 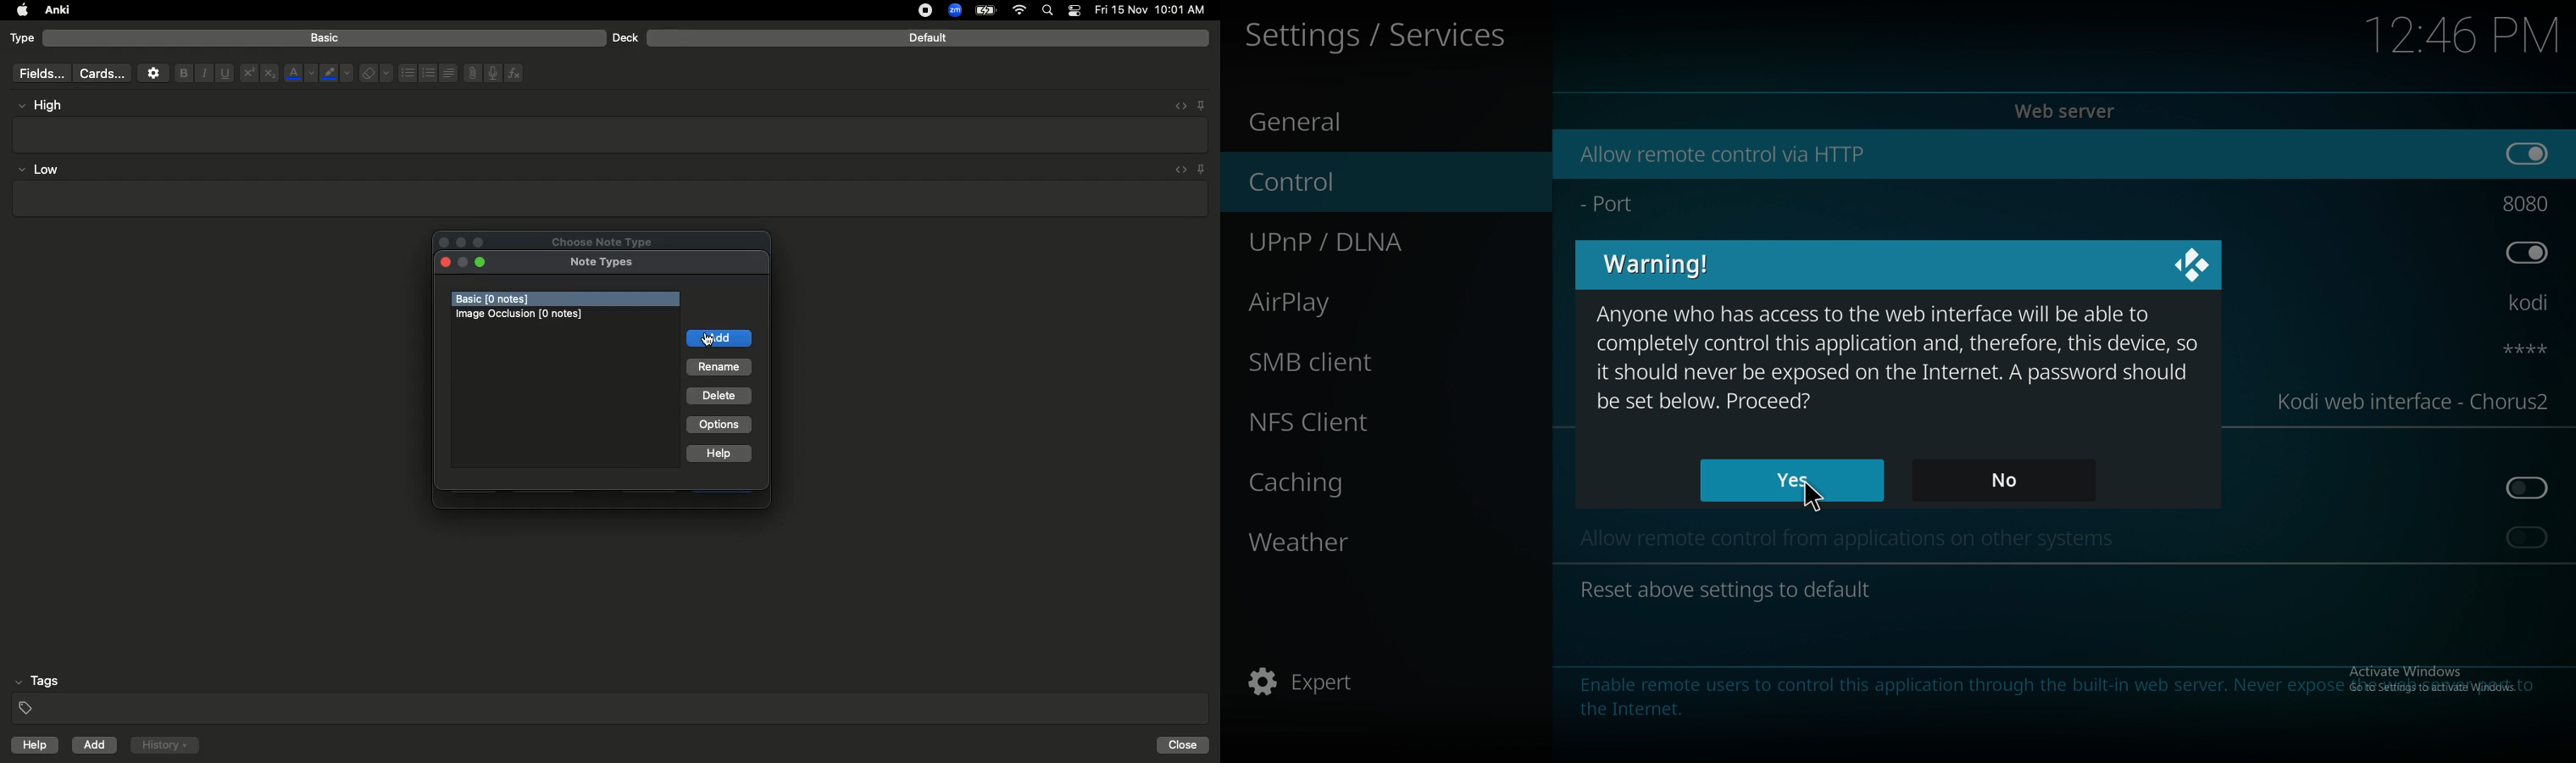 What do you see at coordinates (1343, 357) in the screenshot?
I see `smb client` at bounding box center [1343, 357].